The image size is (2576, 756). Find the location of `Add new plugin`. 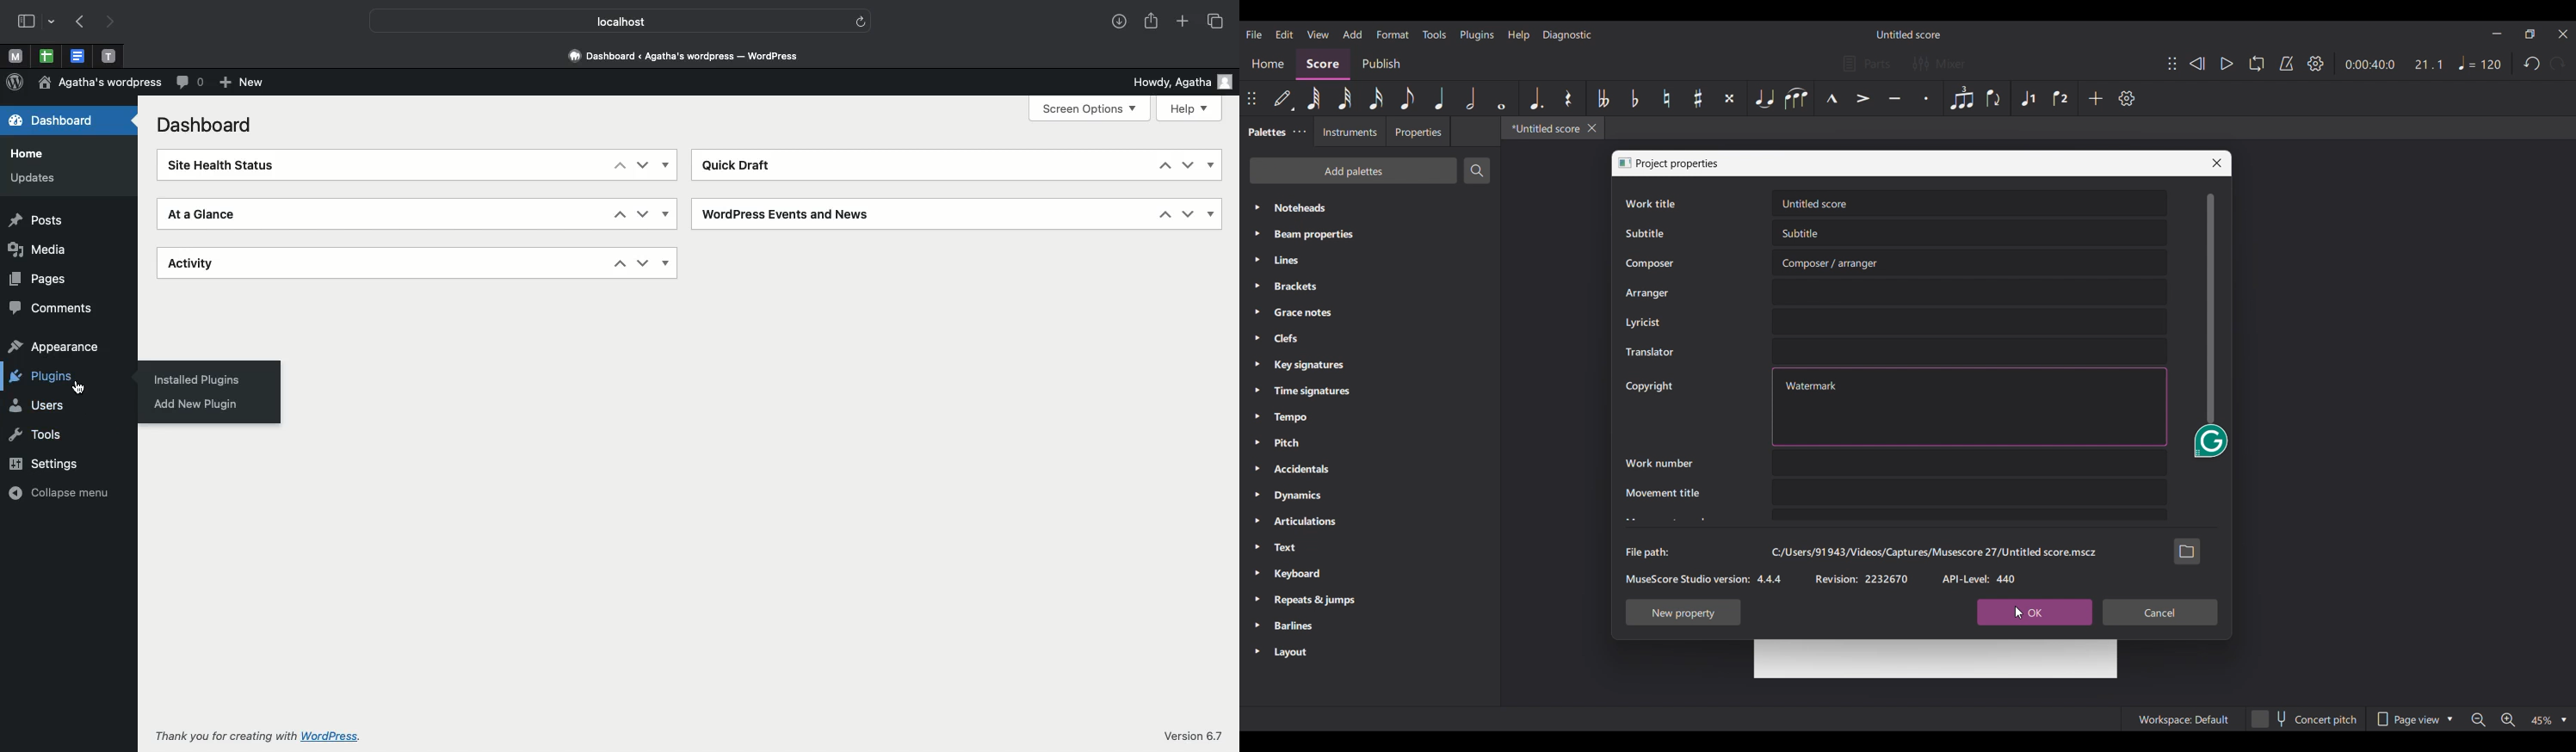

Add new plugin is located at coordinates (205, 404).